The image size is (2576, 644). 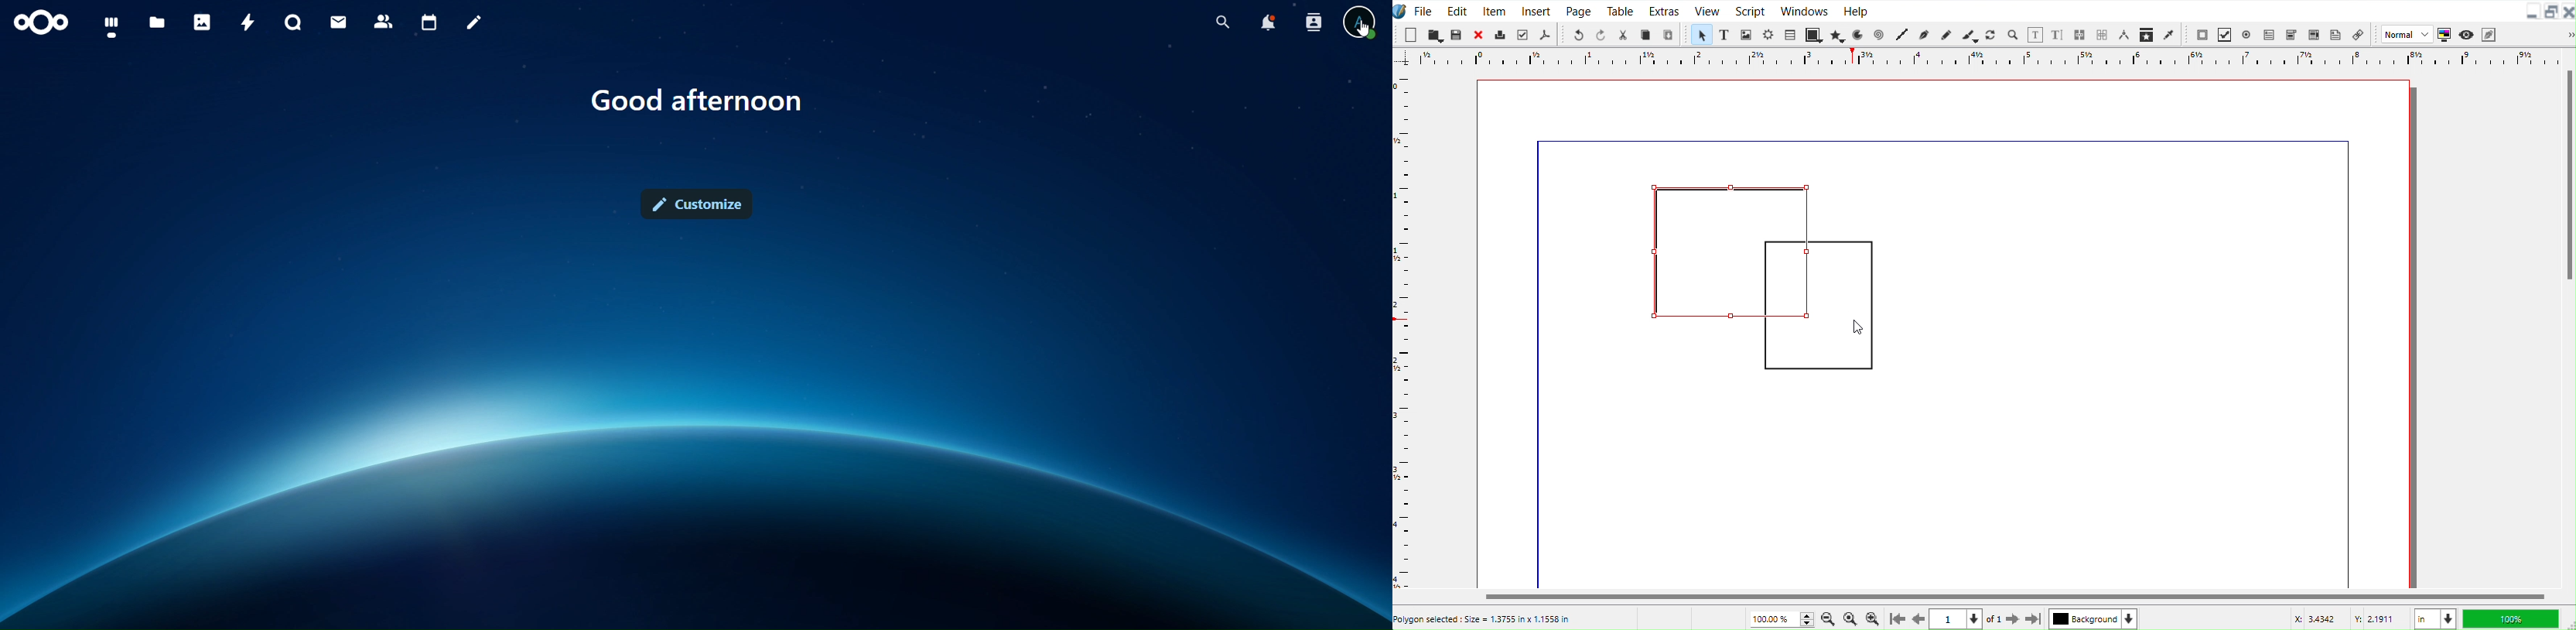 I want to click on Preview mode, so click(x=2465, y=33).